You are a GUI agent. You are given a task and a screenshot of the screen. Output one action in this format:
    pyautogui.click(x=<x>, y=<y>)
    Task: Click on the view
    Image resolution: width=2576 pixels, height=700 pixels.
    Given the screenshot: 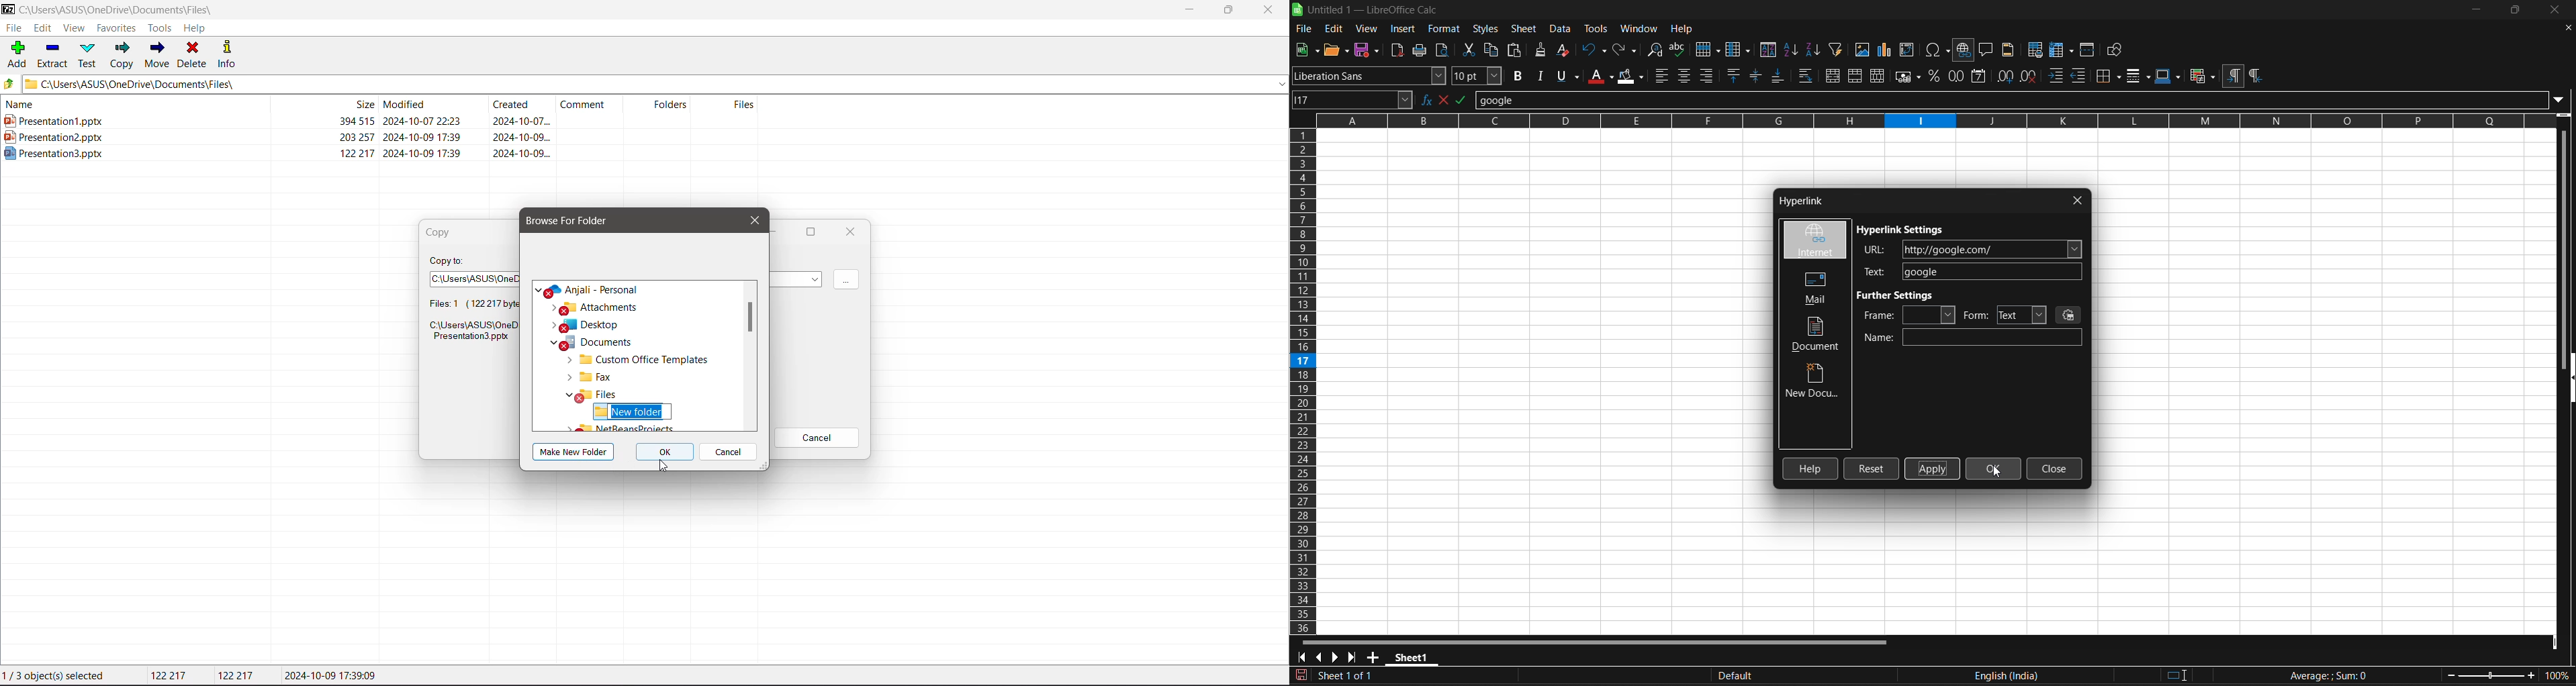 What is the action you would take?
    pyautogui.click(x=1367, y=28)
    